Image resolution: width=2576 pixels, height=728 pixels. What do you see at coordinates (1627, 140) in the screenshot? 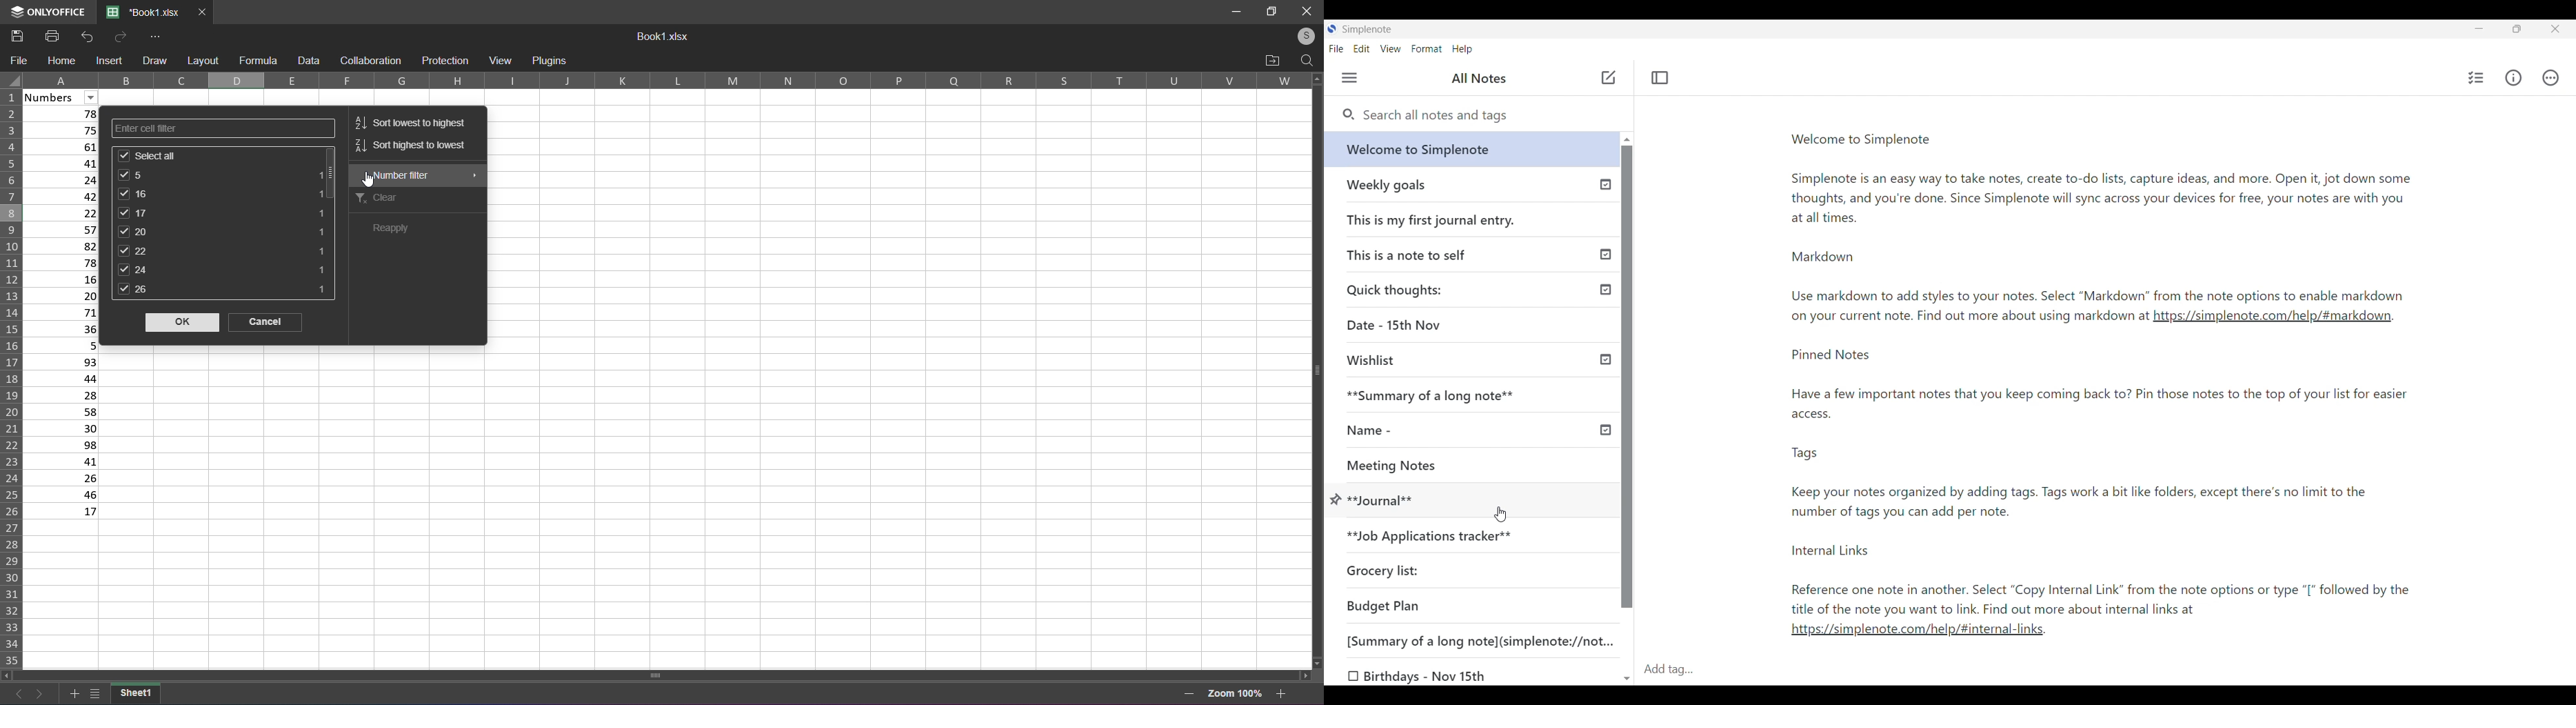
I see `Quick slide to top` at bounding box center [1627, 140].